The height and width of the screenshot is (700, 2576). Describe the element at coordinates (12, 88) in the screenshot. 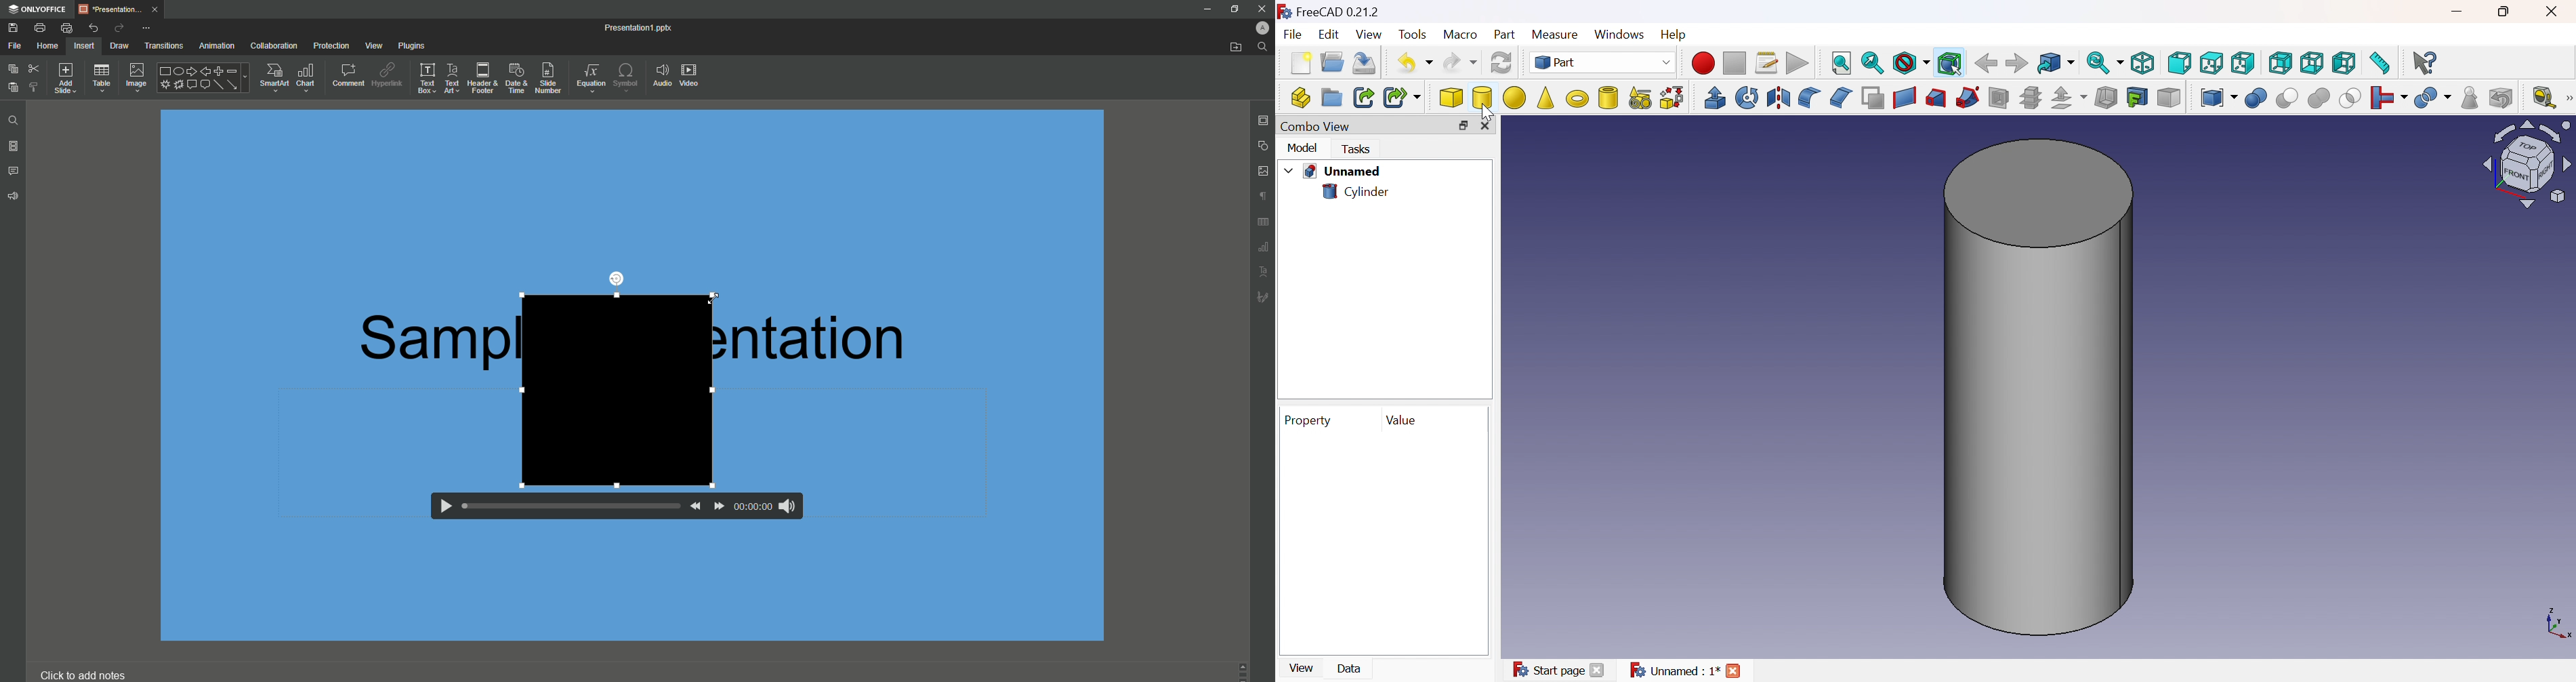

I see `Paste` at that location.